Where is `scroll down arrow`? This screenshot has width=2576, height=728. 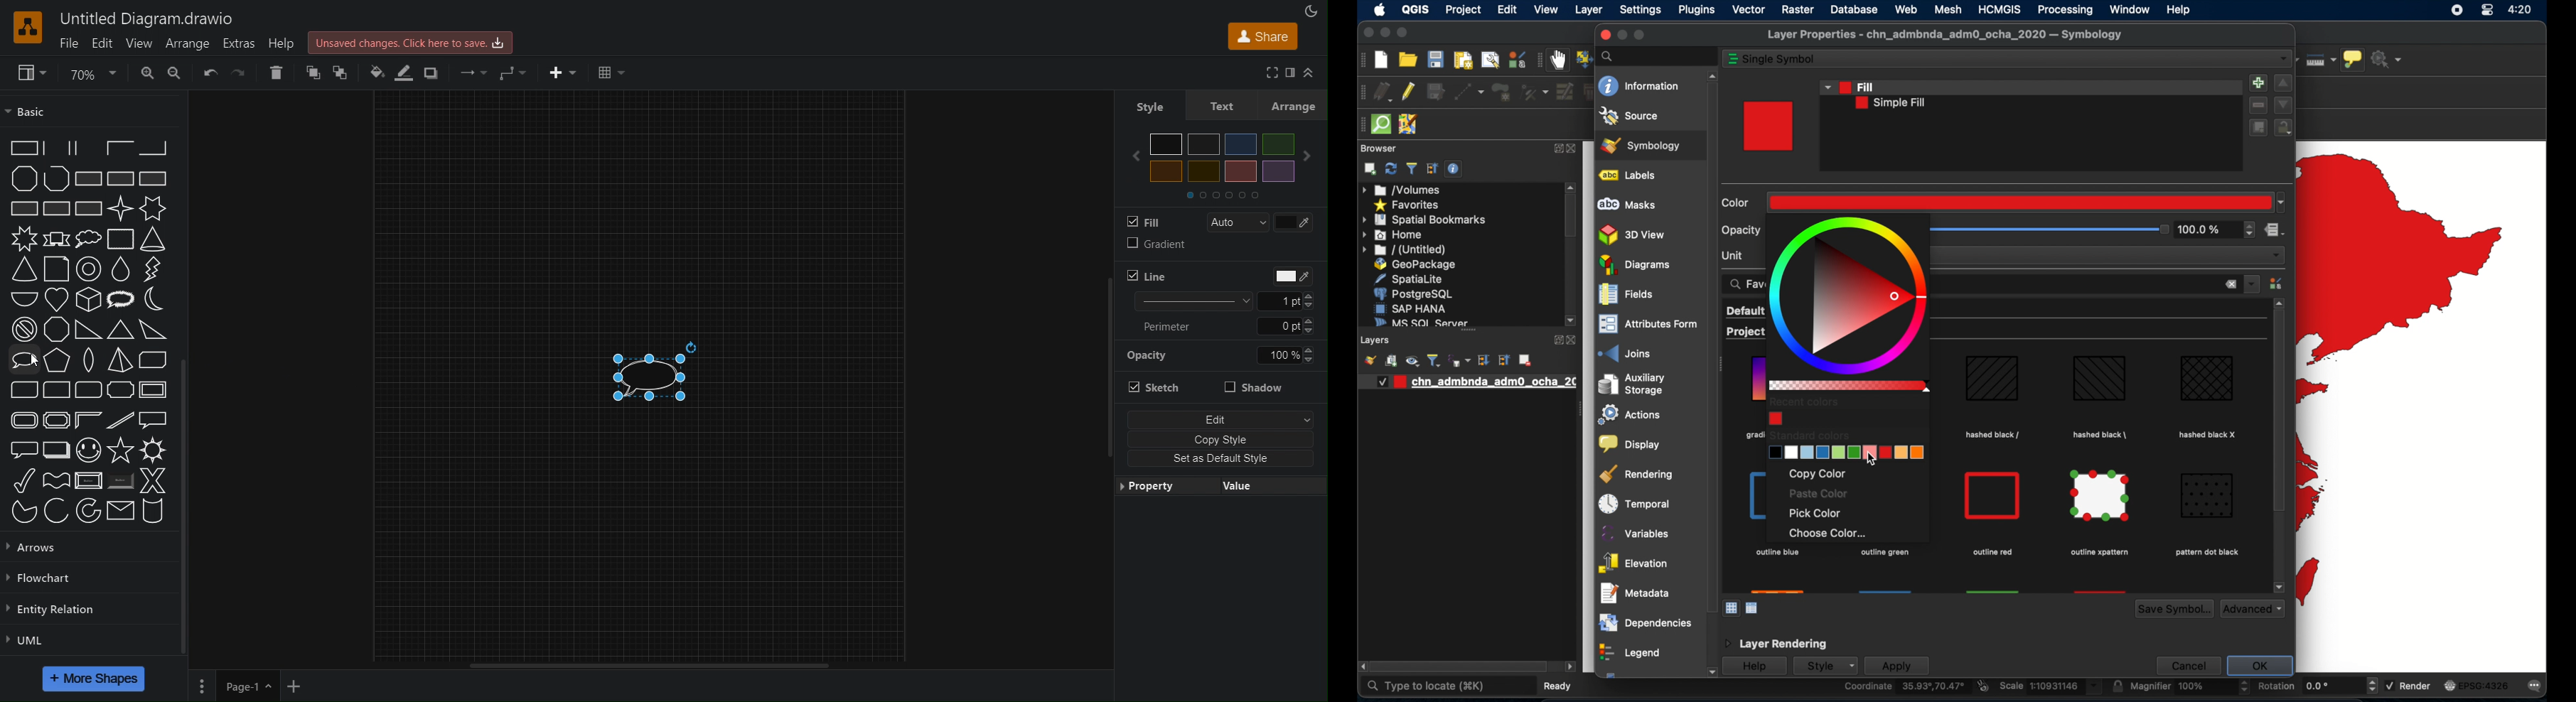 scroll down arrow is located at coordinates (1710, 673).